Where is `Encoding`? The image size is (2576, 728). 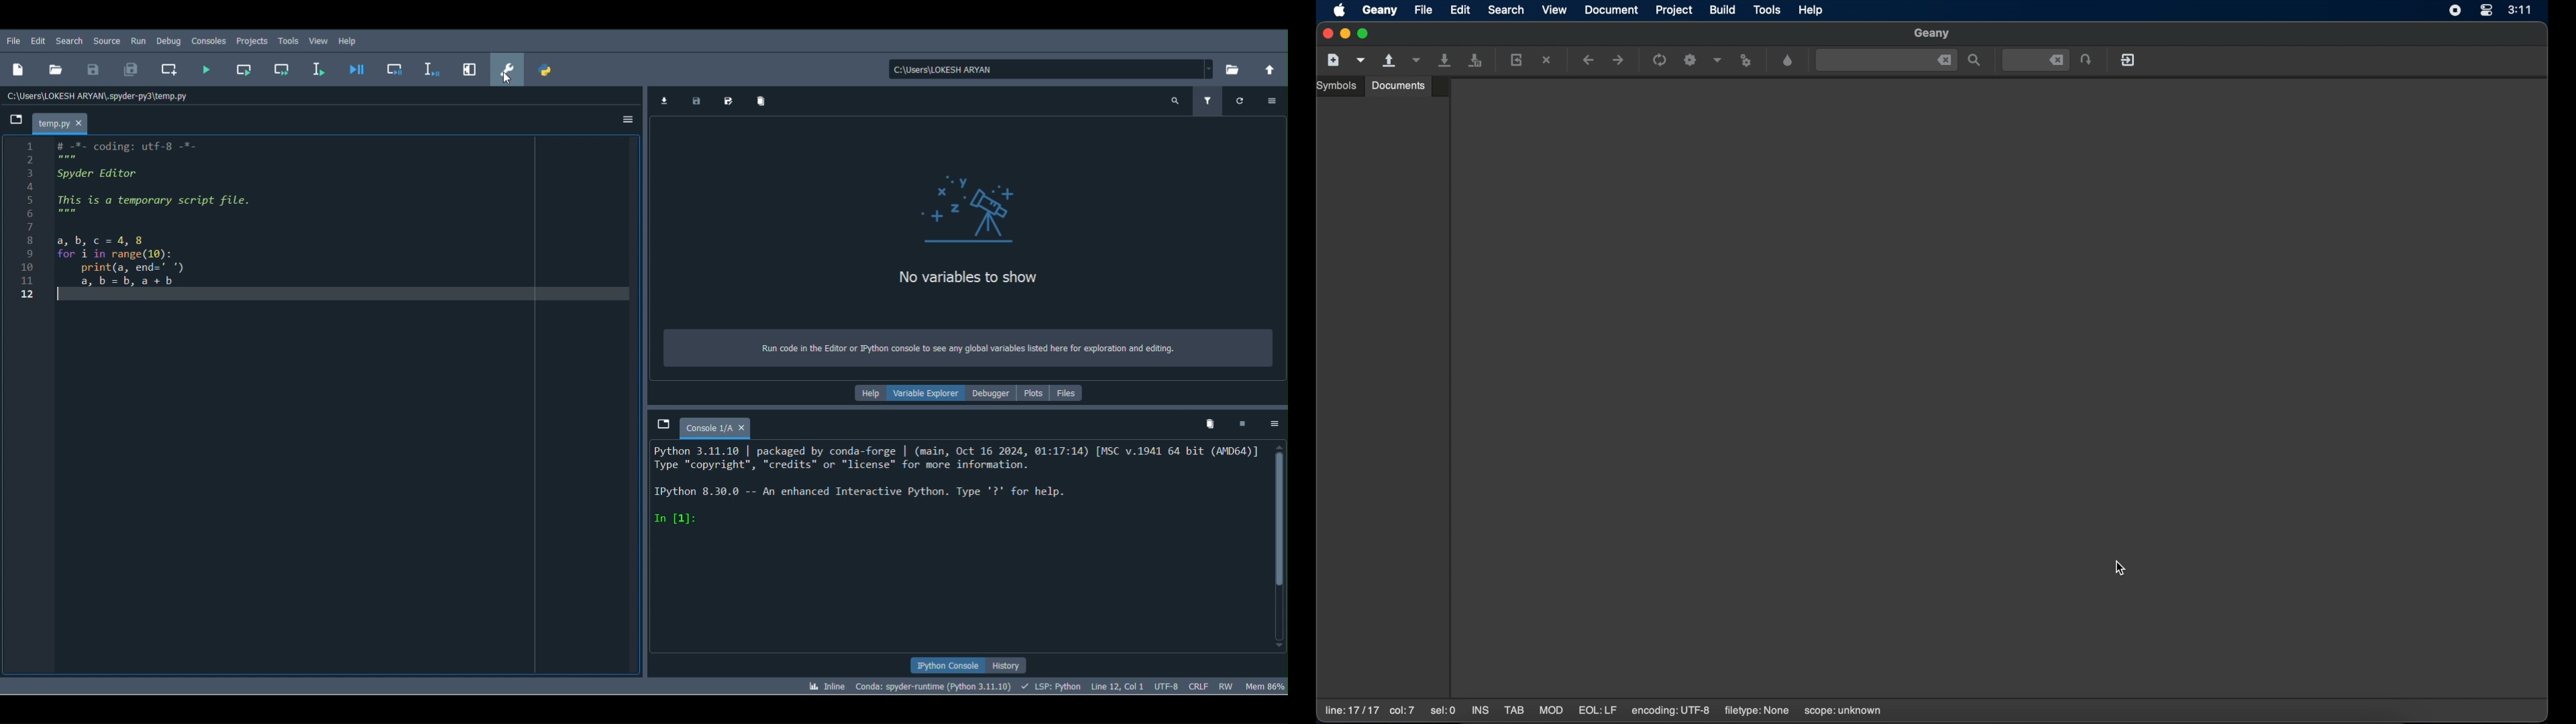
Encoding is located at coordinates (1167, 686).